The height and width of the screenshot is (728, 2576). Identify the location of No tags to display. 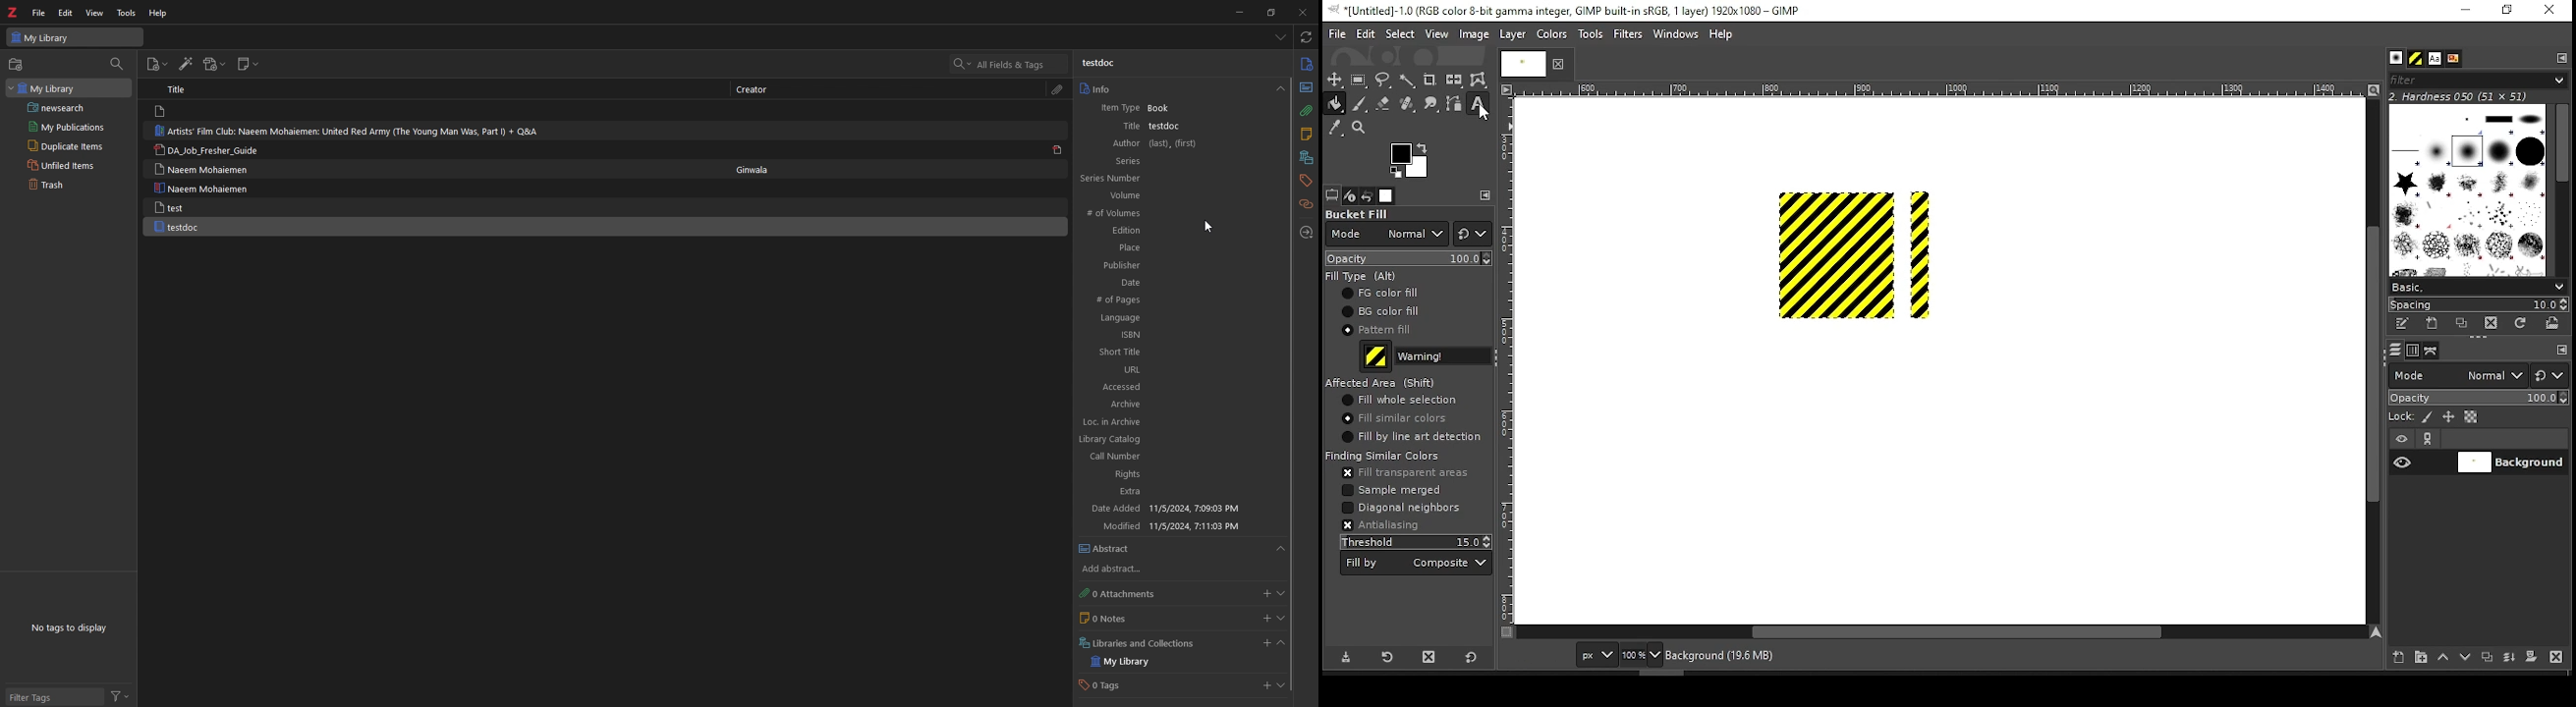
(72, 628).